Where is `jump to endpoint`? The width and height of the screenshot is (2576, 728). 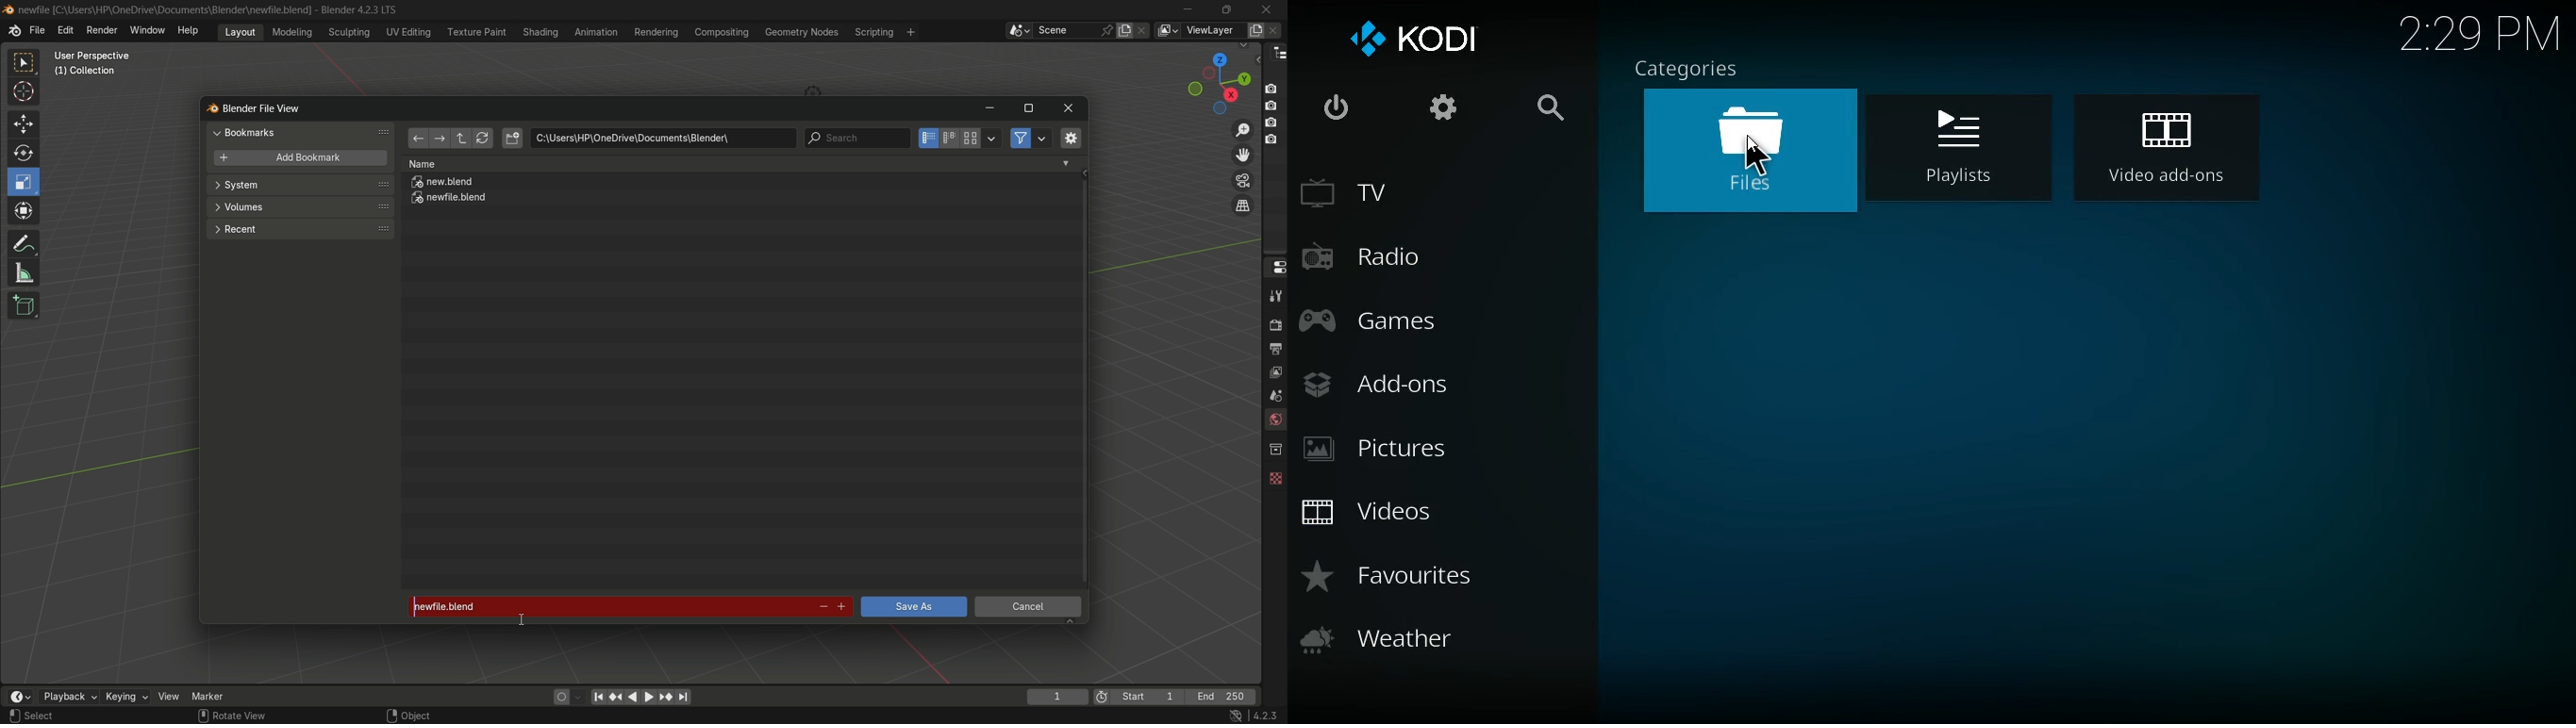
jump to endpoint is located at coordinates (598, 696).